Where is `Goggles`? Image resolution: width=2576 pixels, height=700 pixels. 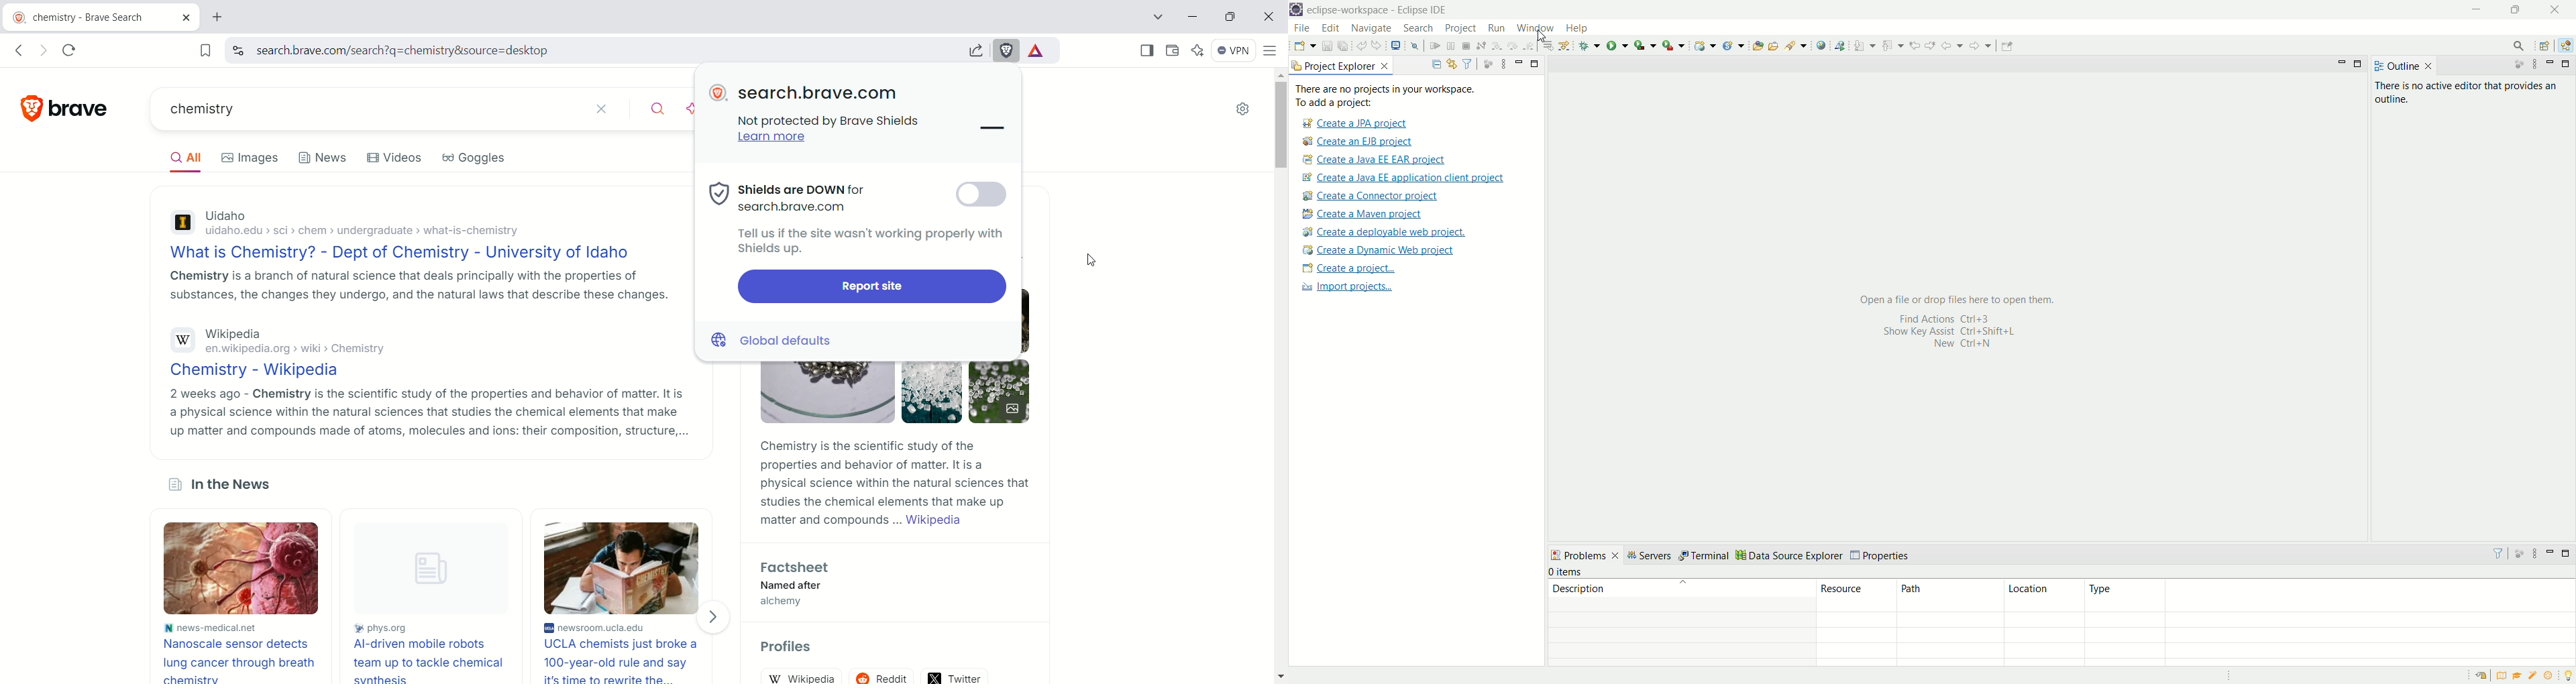
Goggles is located at coordinates (475, 158).